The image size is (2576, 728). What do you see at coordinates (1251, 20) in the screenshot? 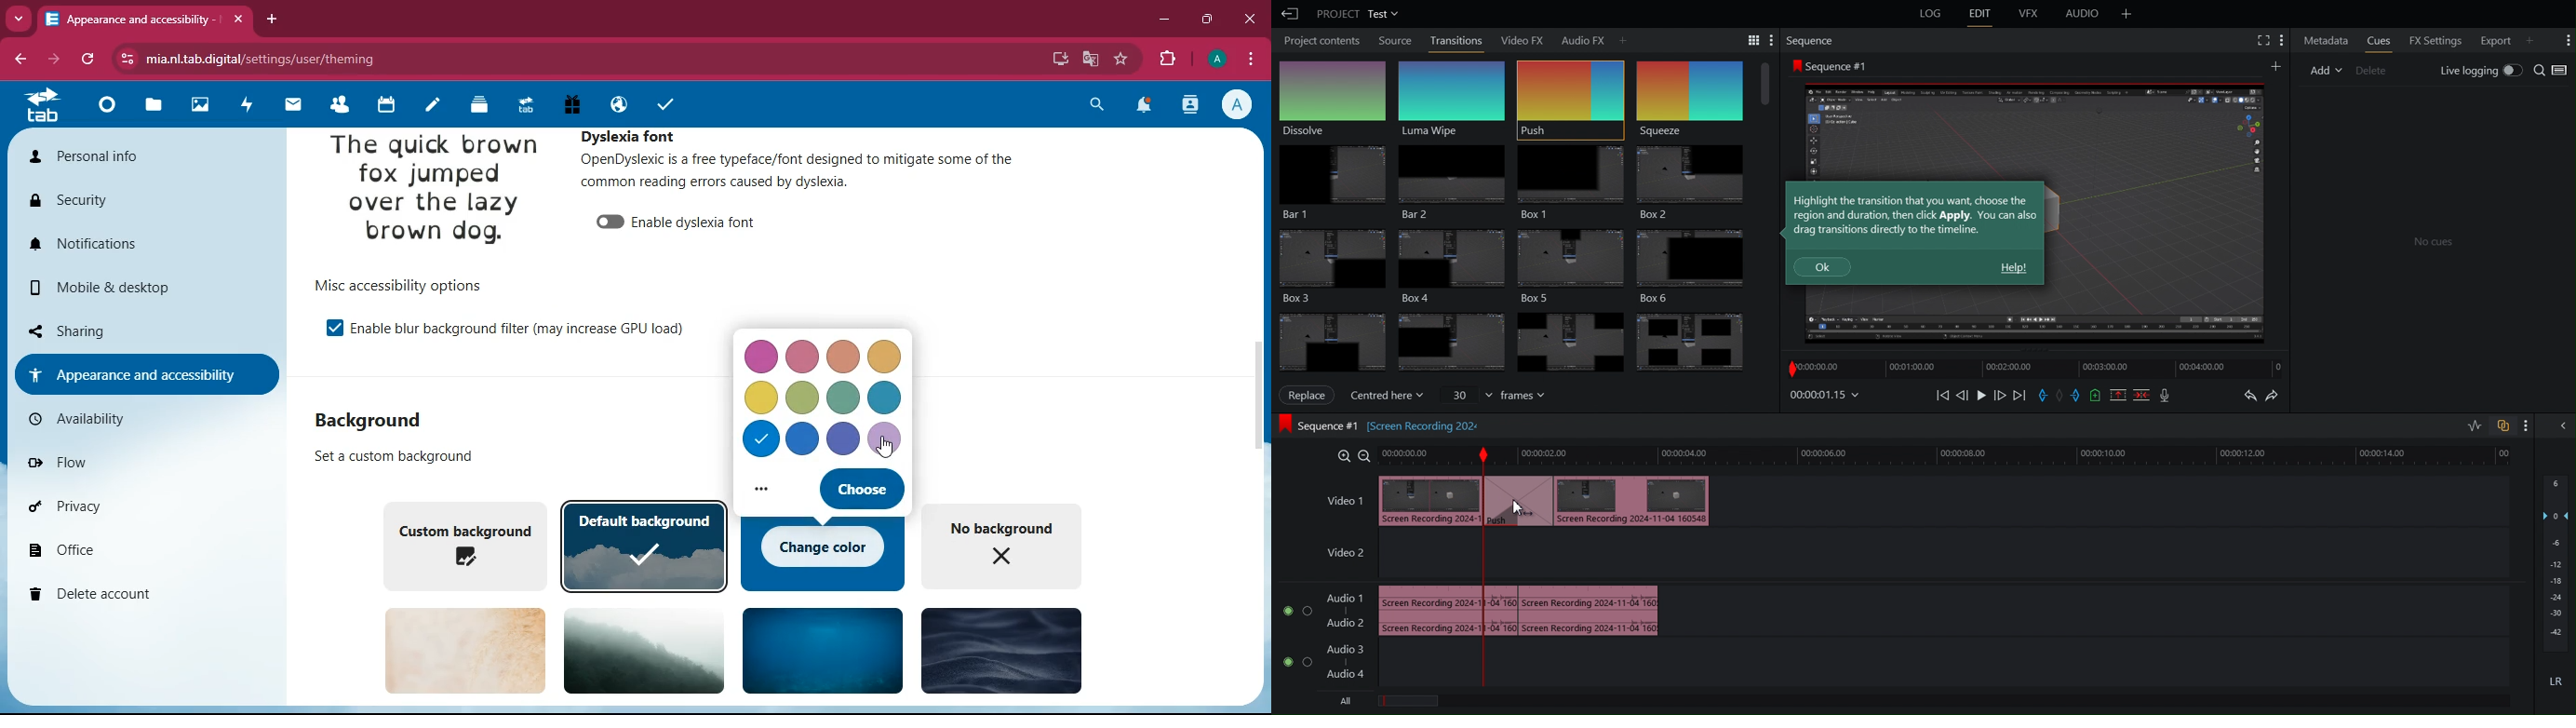
I see `close` at bounding box center [1251, 20].